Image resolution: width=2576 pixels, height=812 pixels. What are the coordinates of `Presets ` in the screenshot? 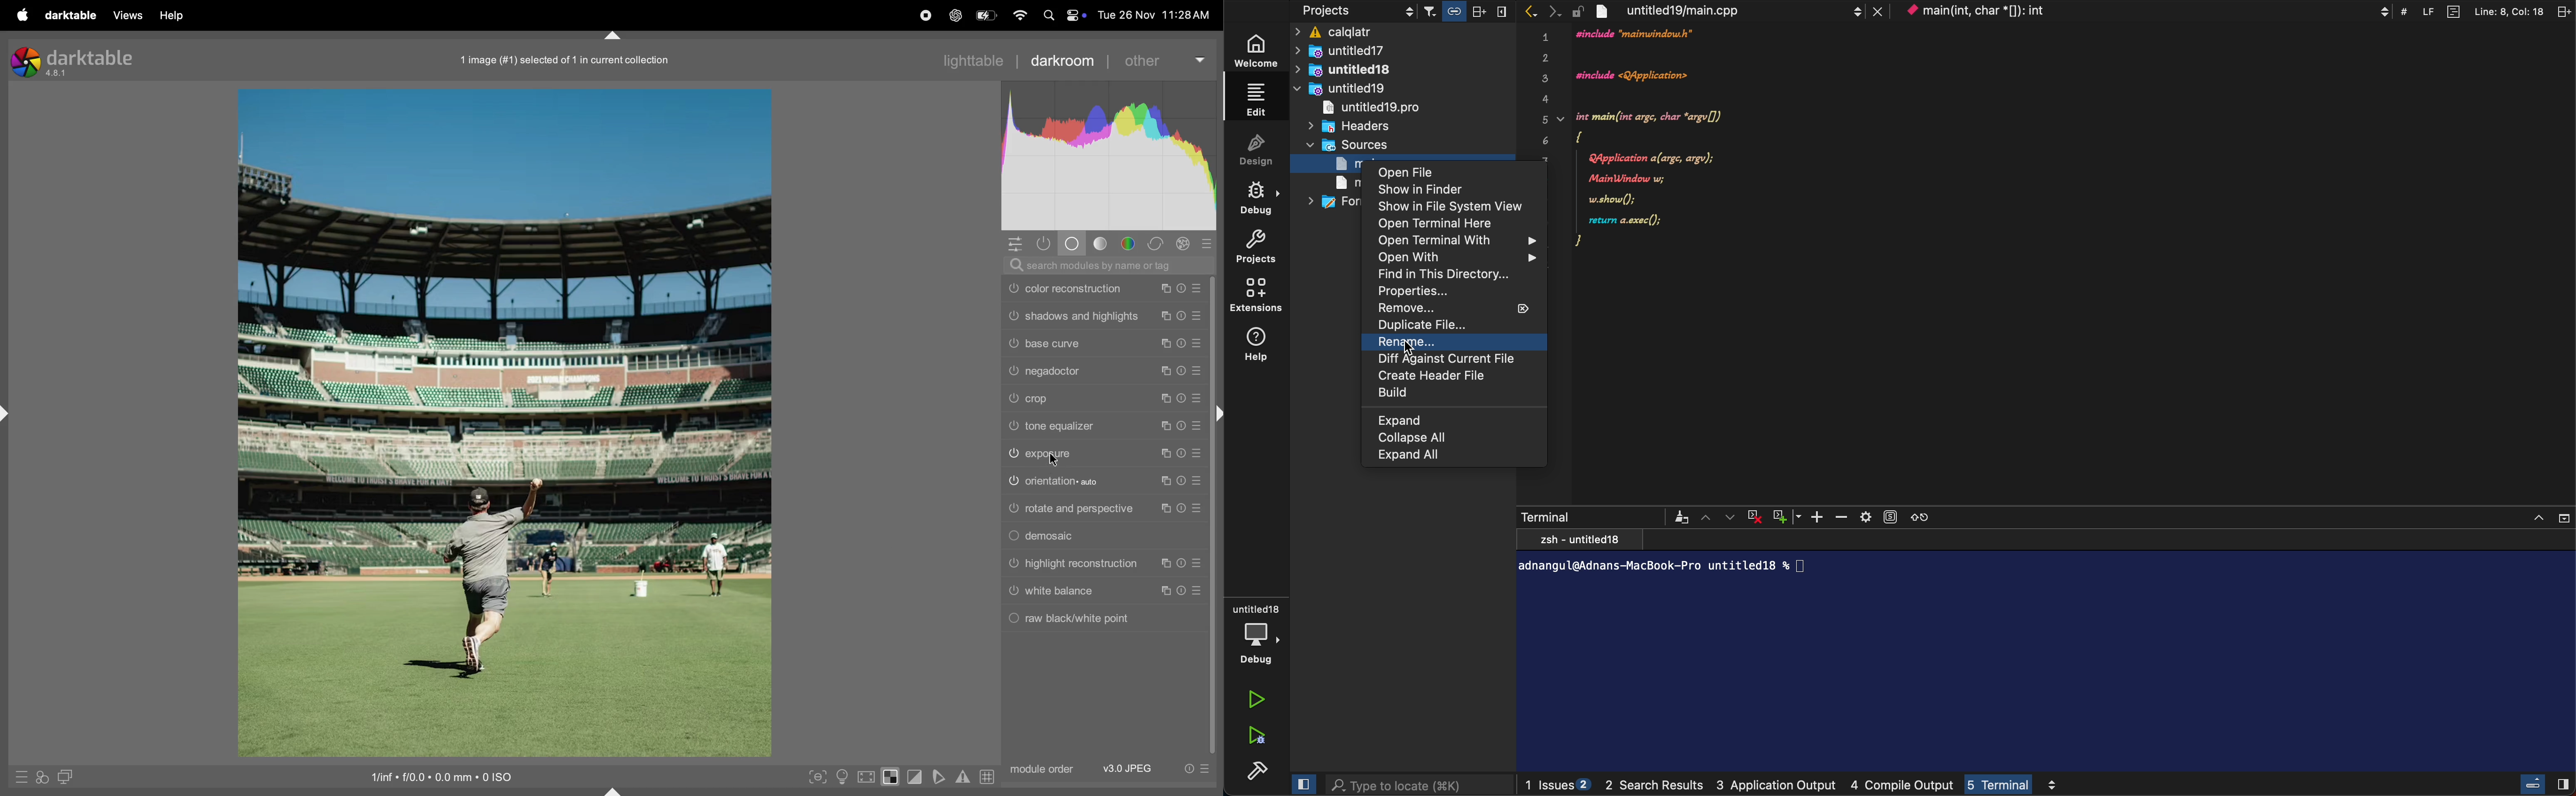 It's located at (1199, 371).